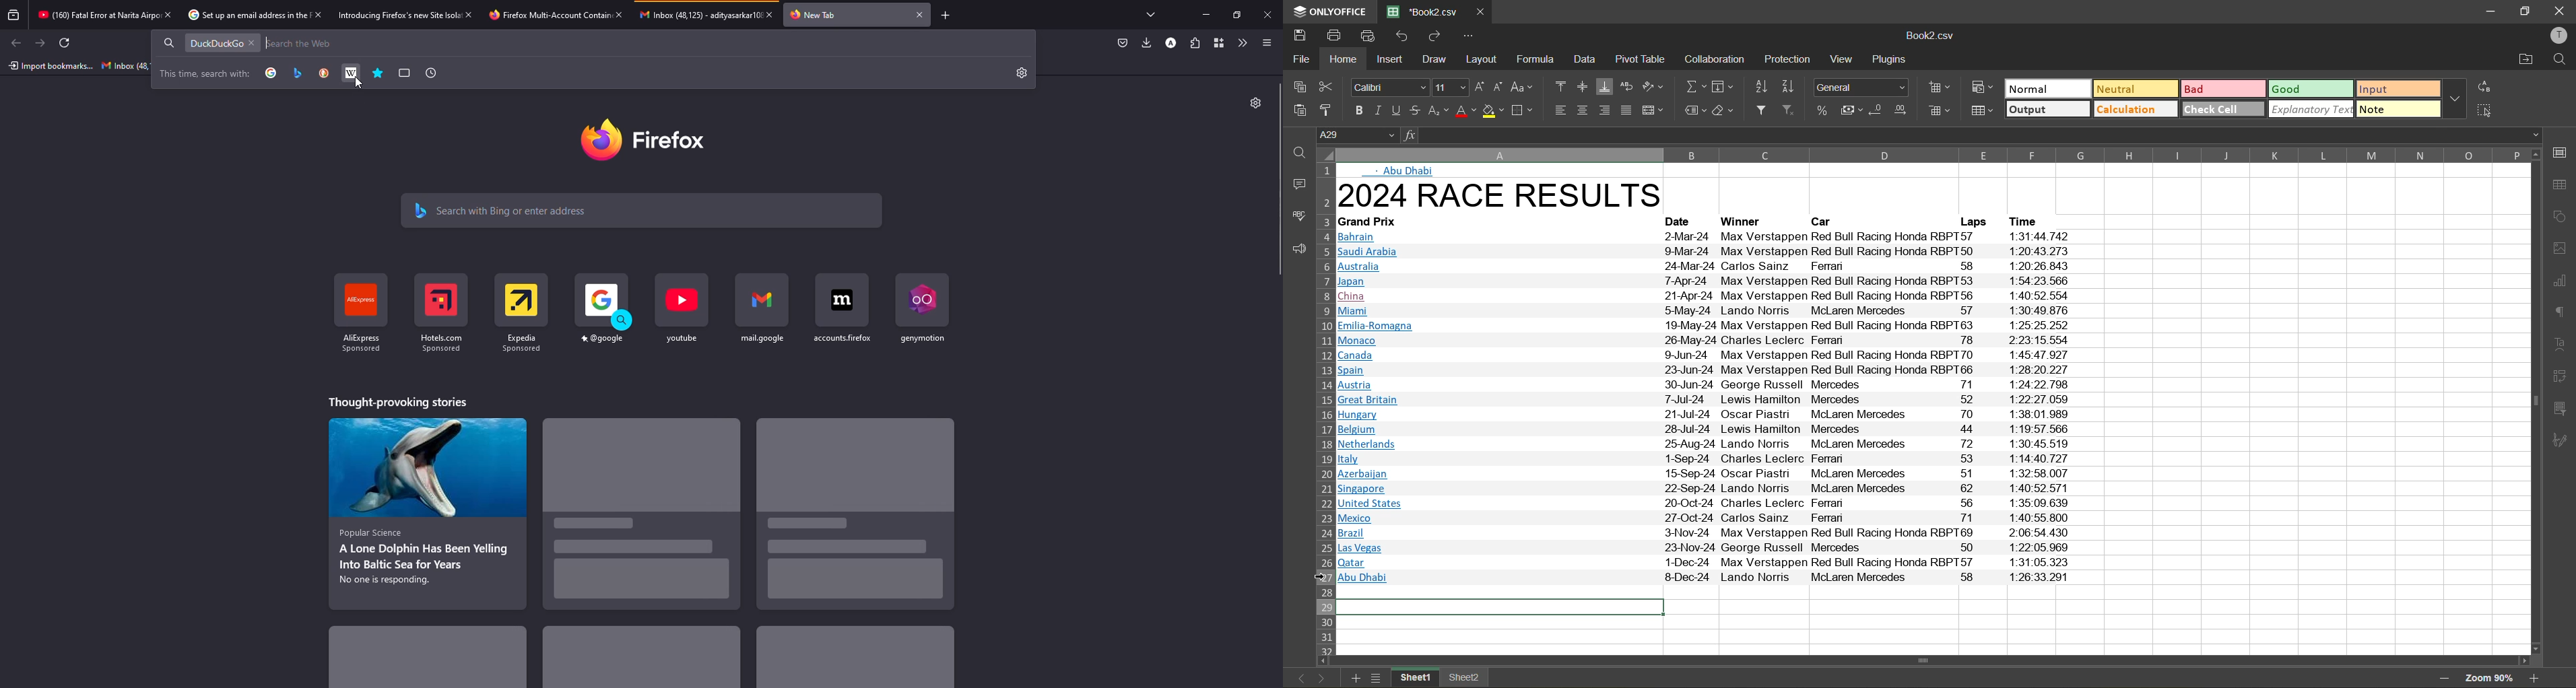 The image size is (2576, 700). I want to click on text info, so click(1744, 222).